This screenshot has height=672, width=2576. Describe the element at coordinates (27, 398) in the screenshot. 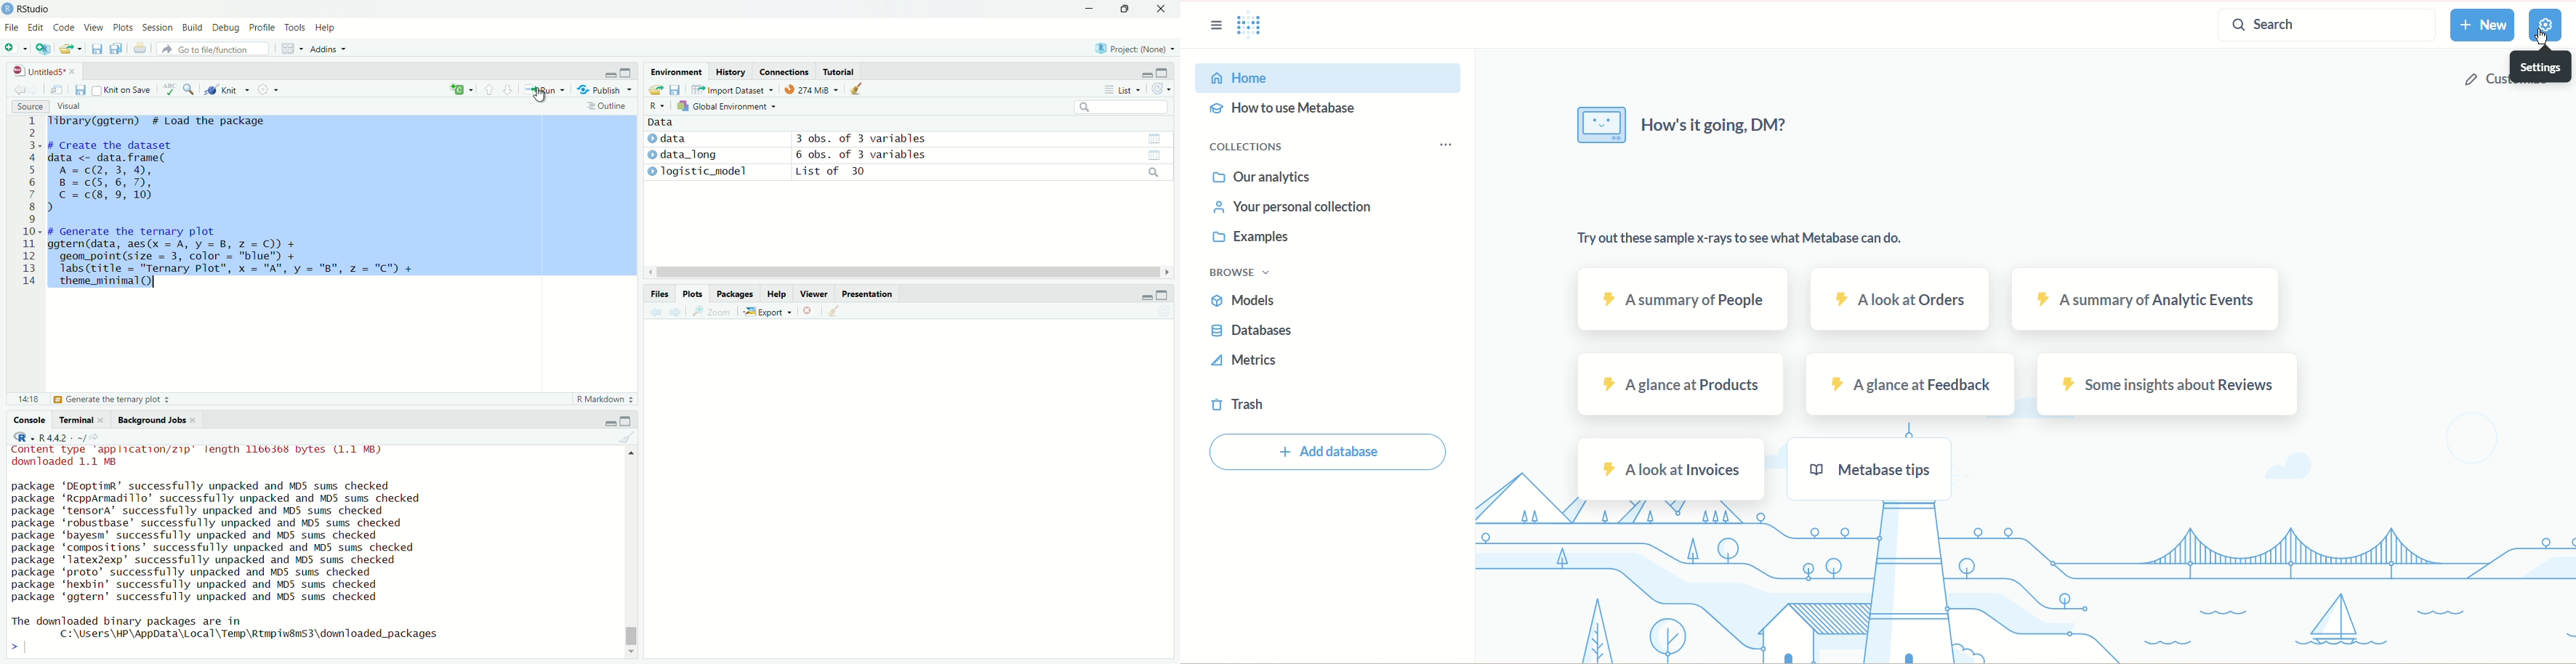

I see `14:18` at that location.